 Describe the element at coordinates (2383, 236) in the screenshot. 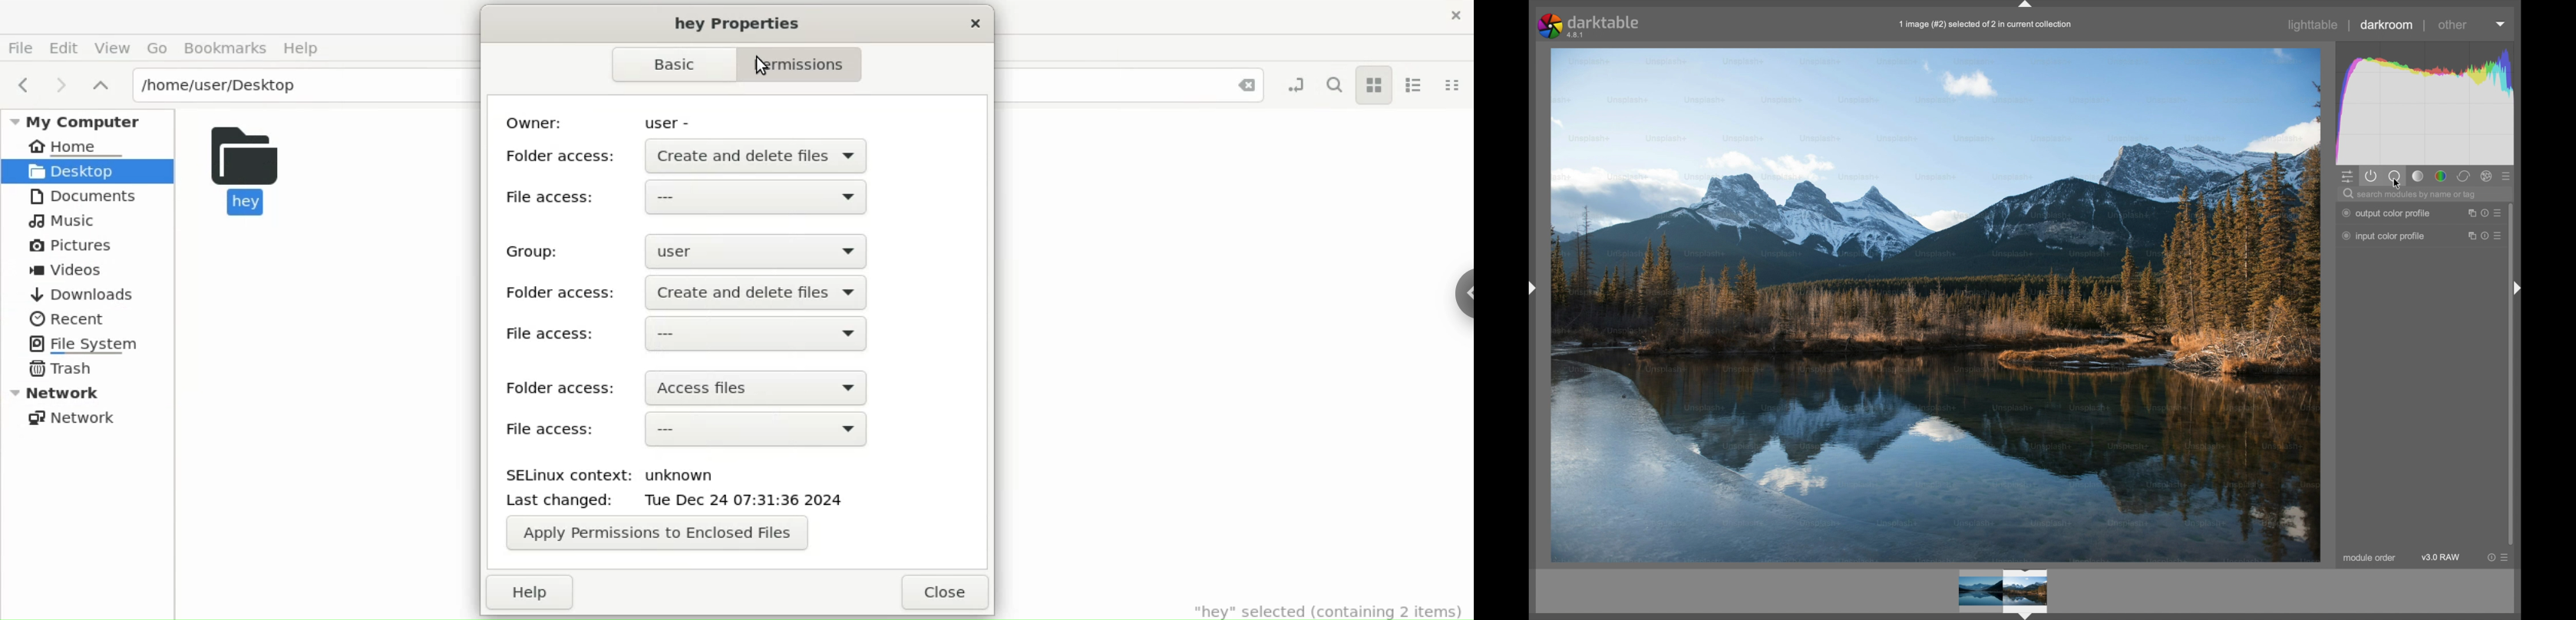

I see `input color profile` at that location.